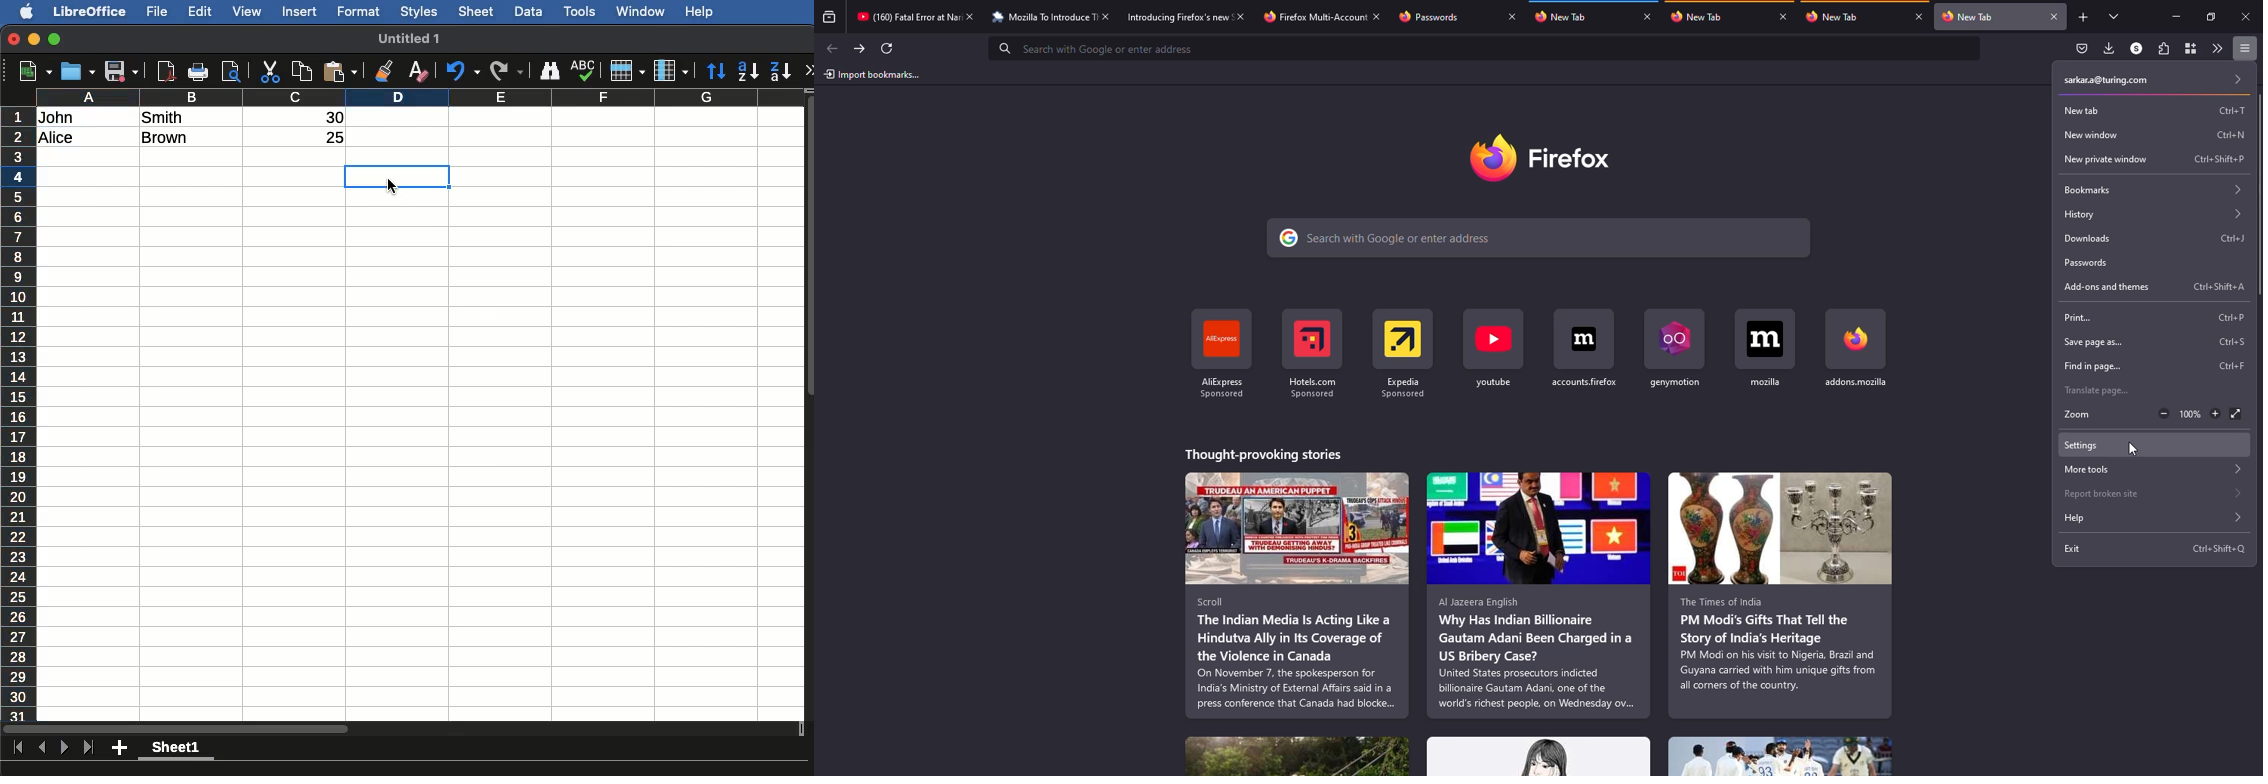 The height and width of the screenshot is (784, 2268). I want to click on Help, so click(701, 11).